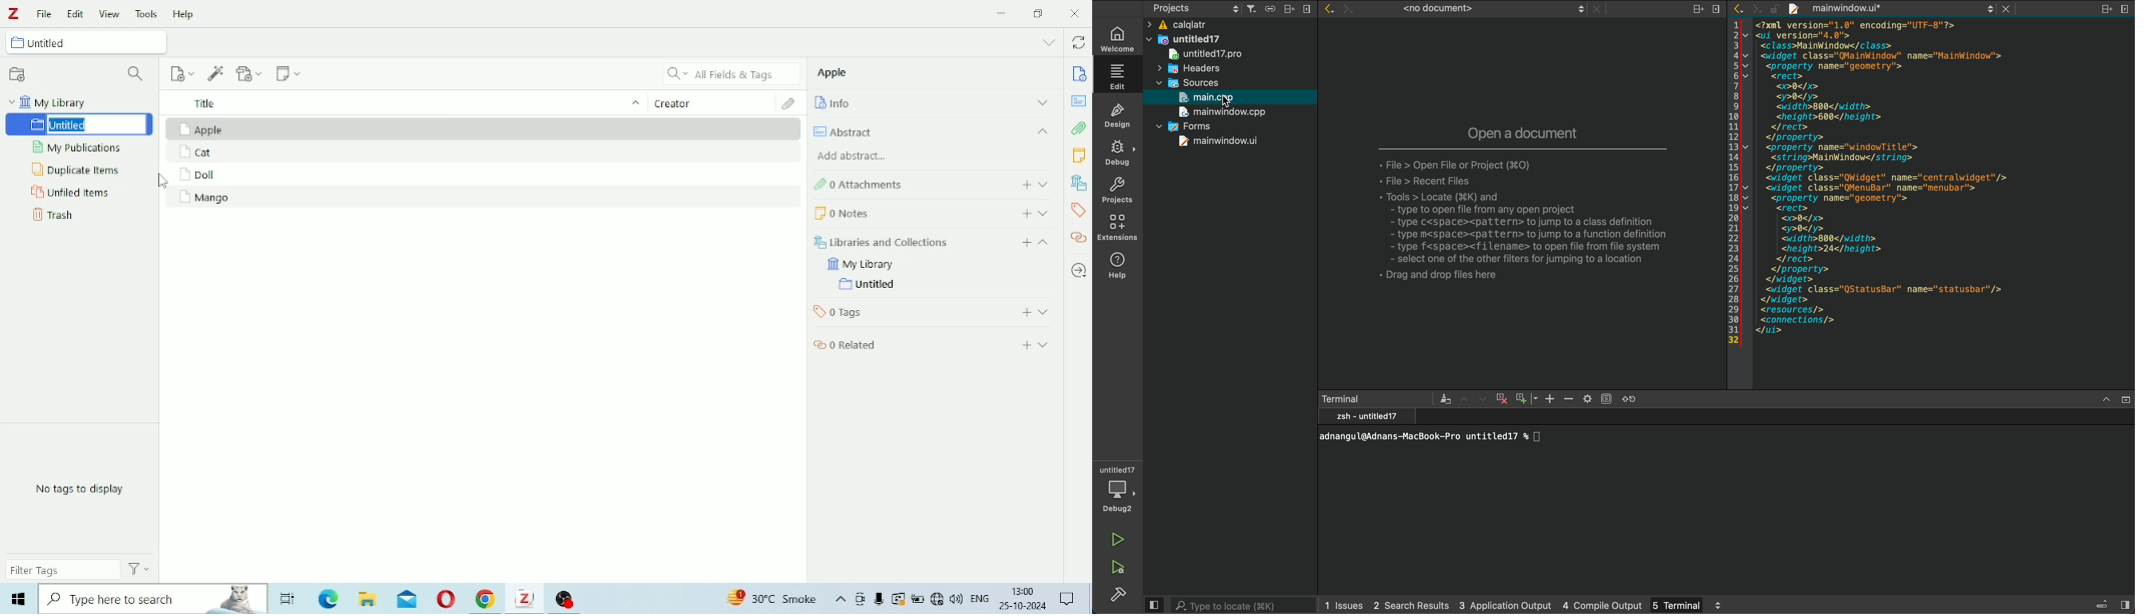  Describe the element at coordinates (1027, 243) in the screenshot. I see `Add` at that location.